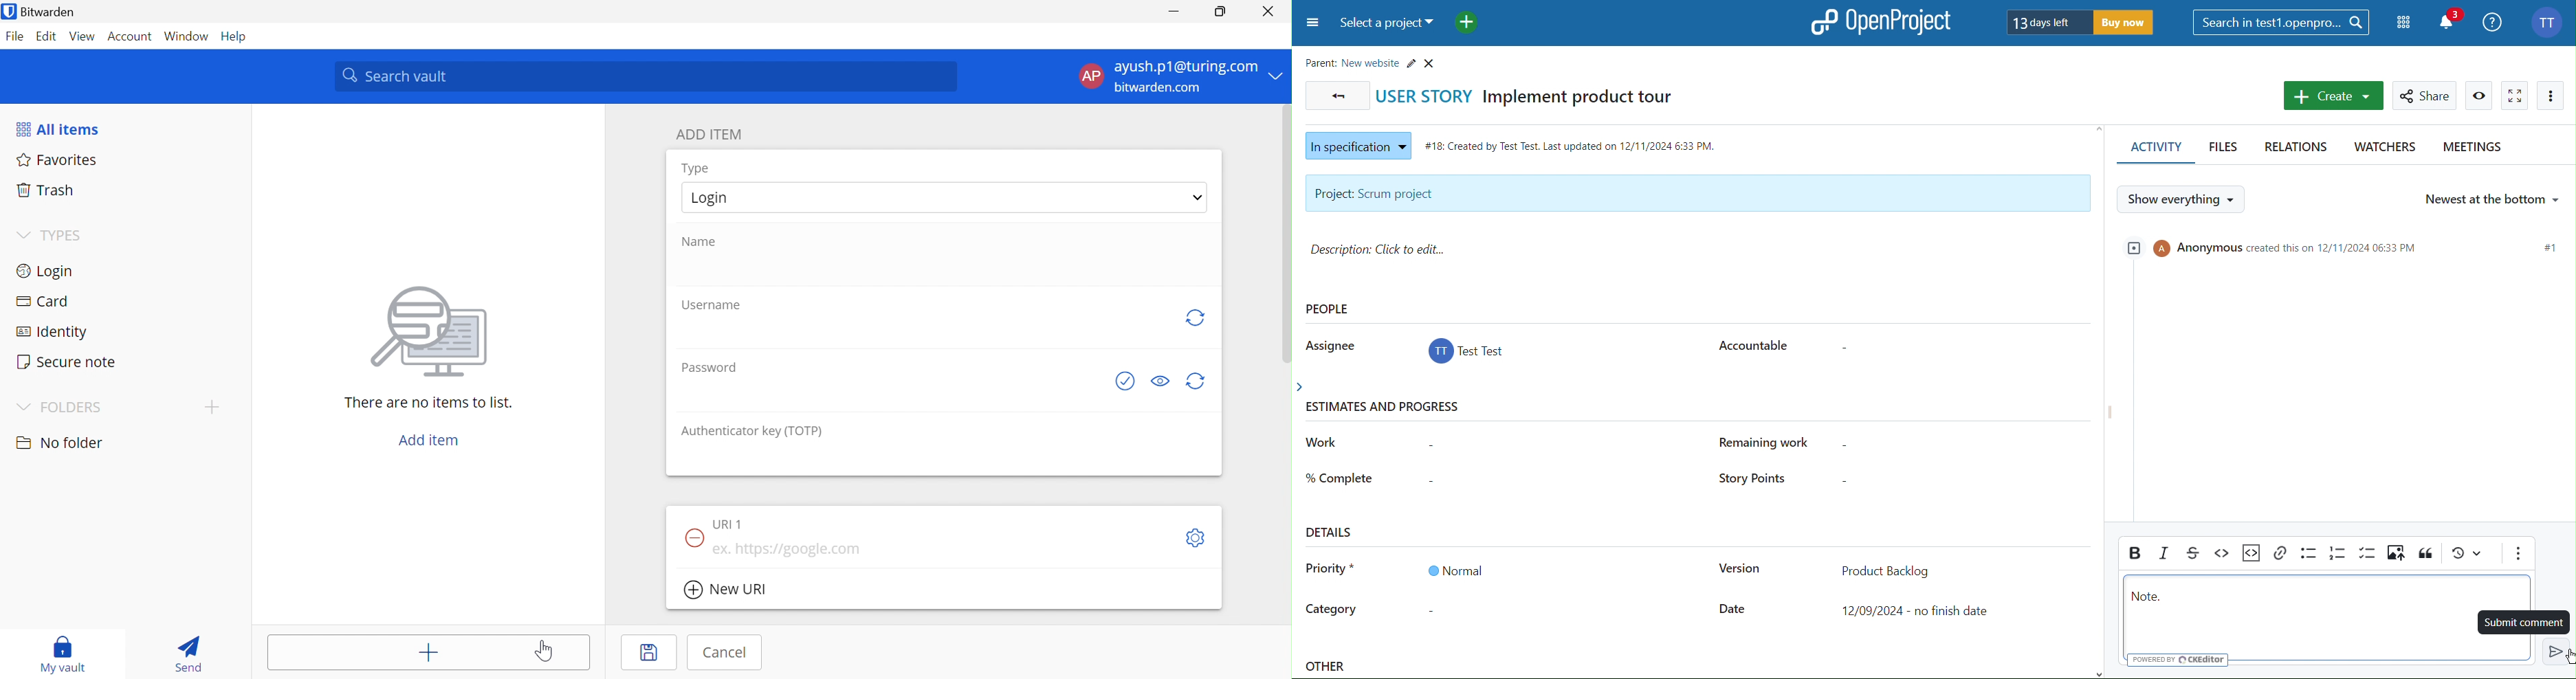  I want to click on Insert Quote, so click(2426, 555).